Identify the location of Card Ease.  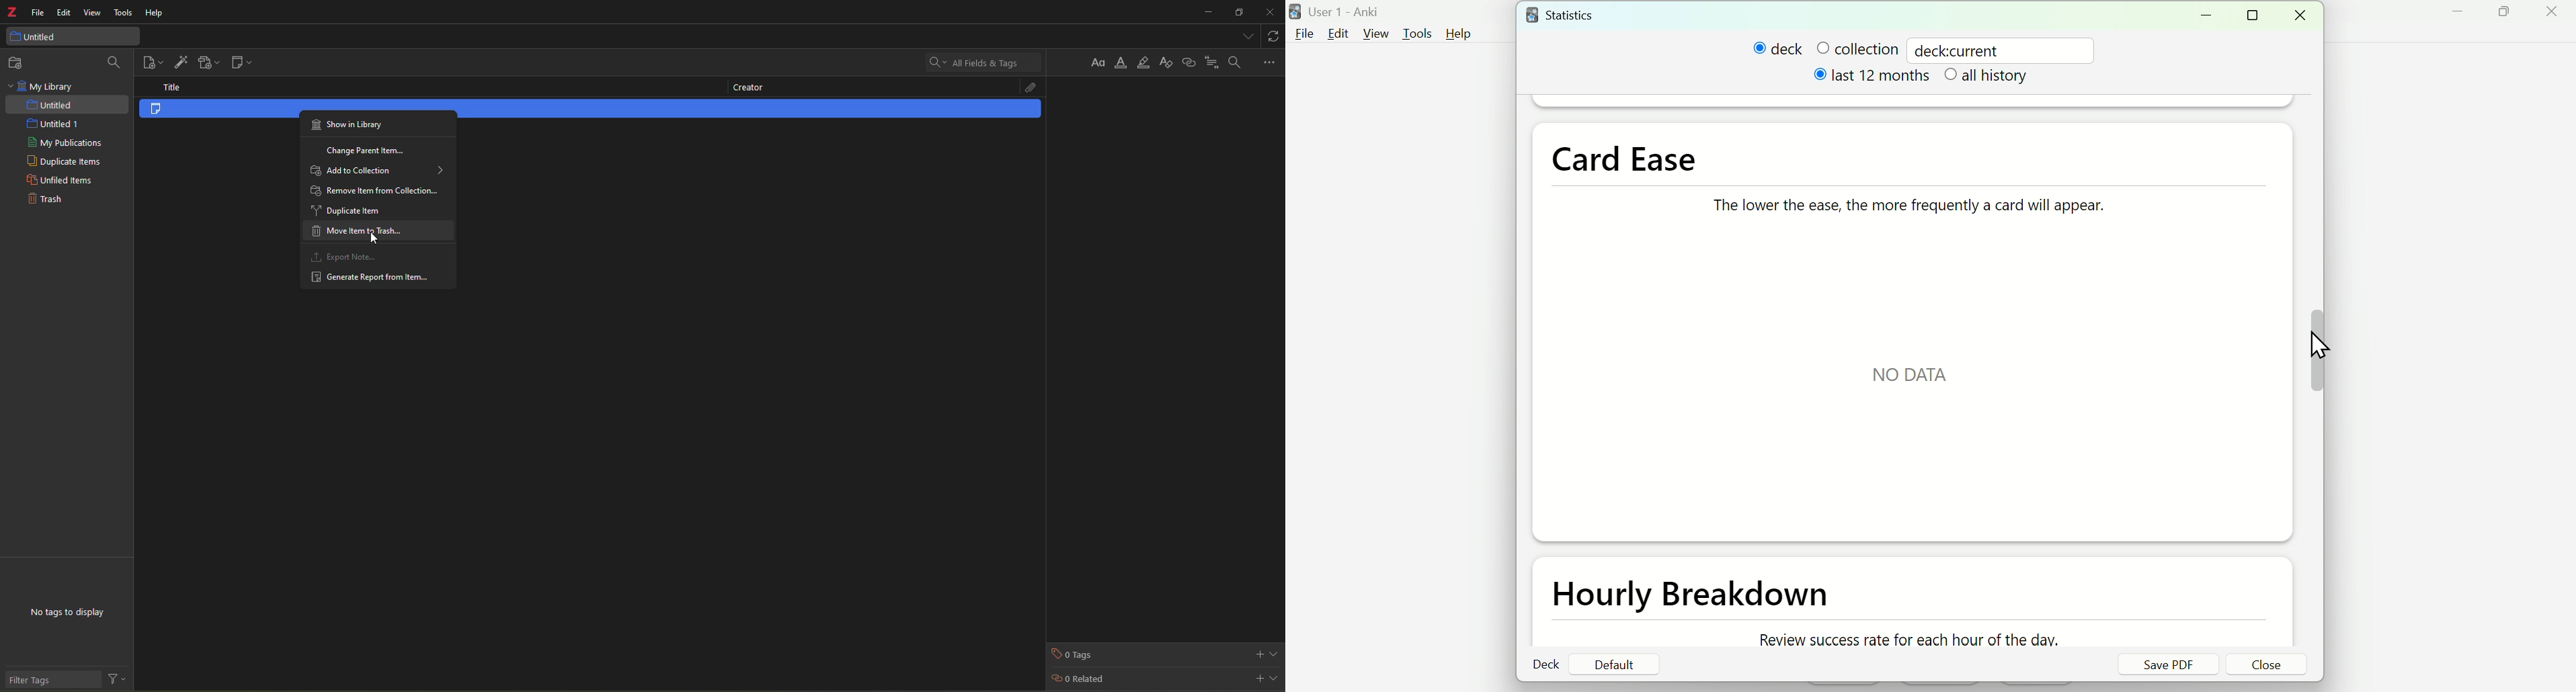
(1627, 157).